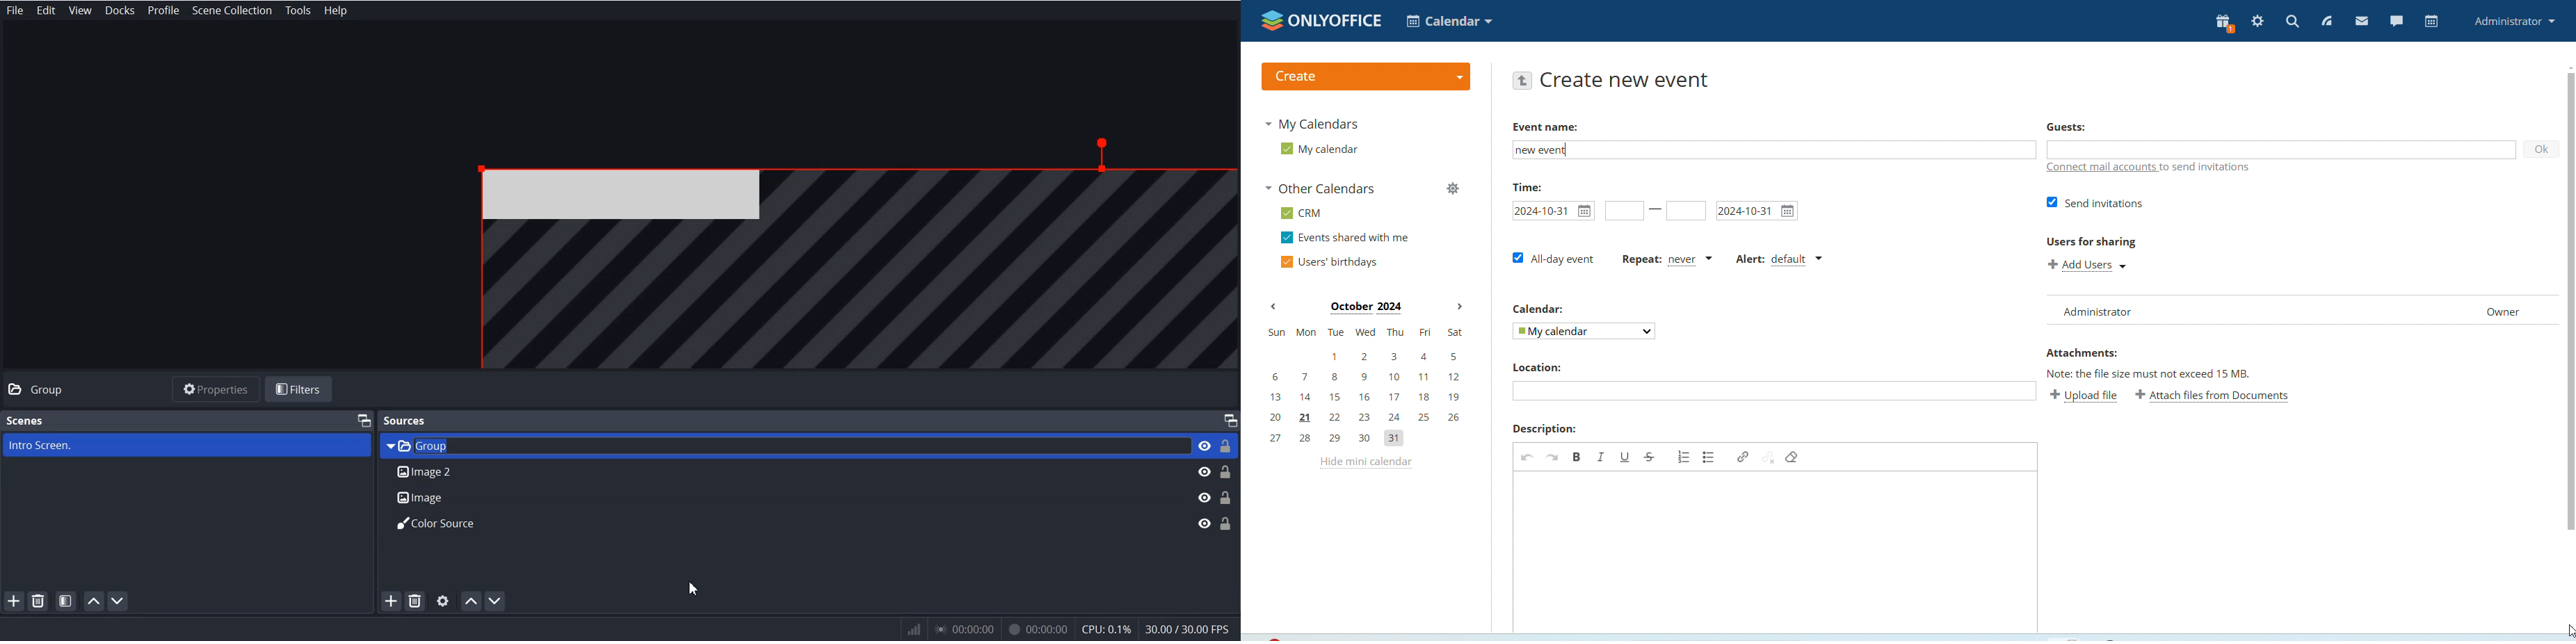 This screenshot has width=2576, height=644. Describe the element at coordinates (16, 10) in the screenshot. I see `File` at that location.